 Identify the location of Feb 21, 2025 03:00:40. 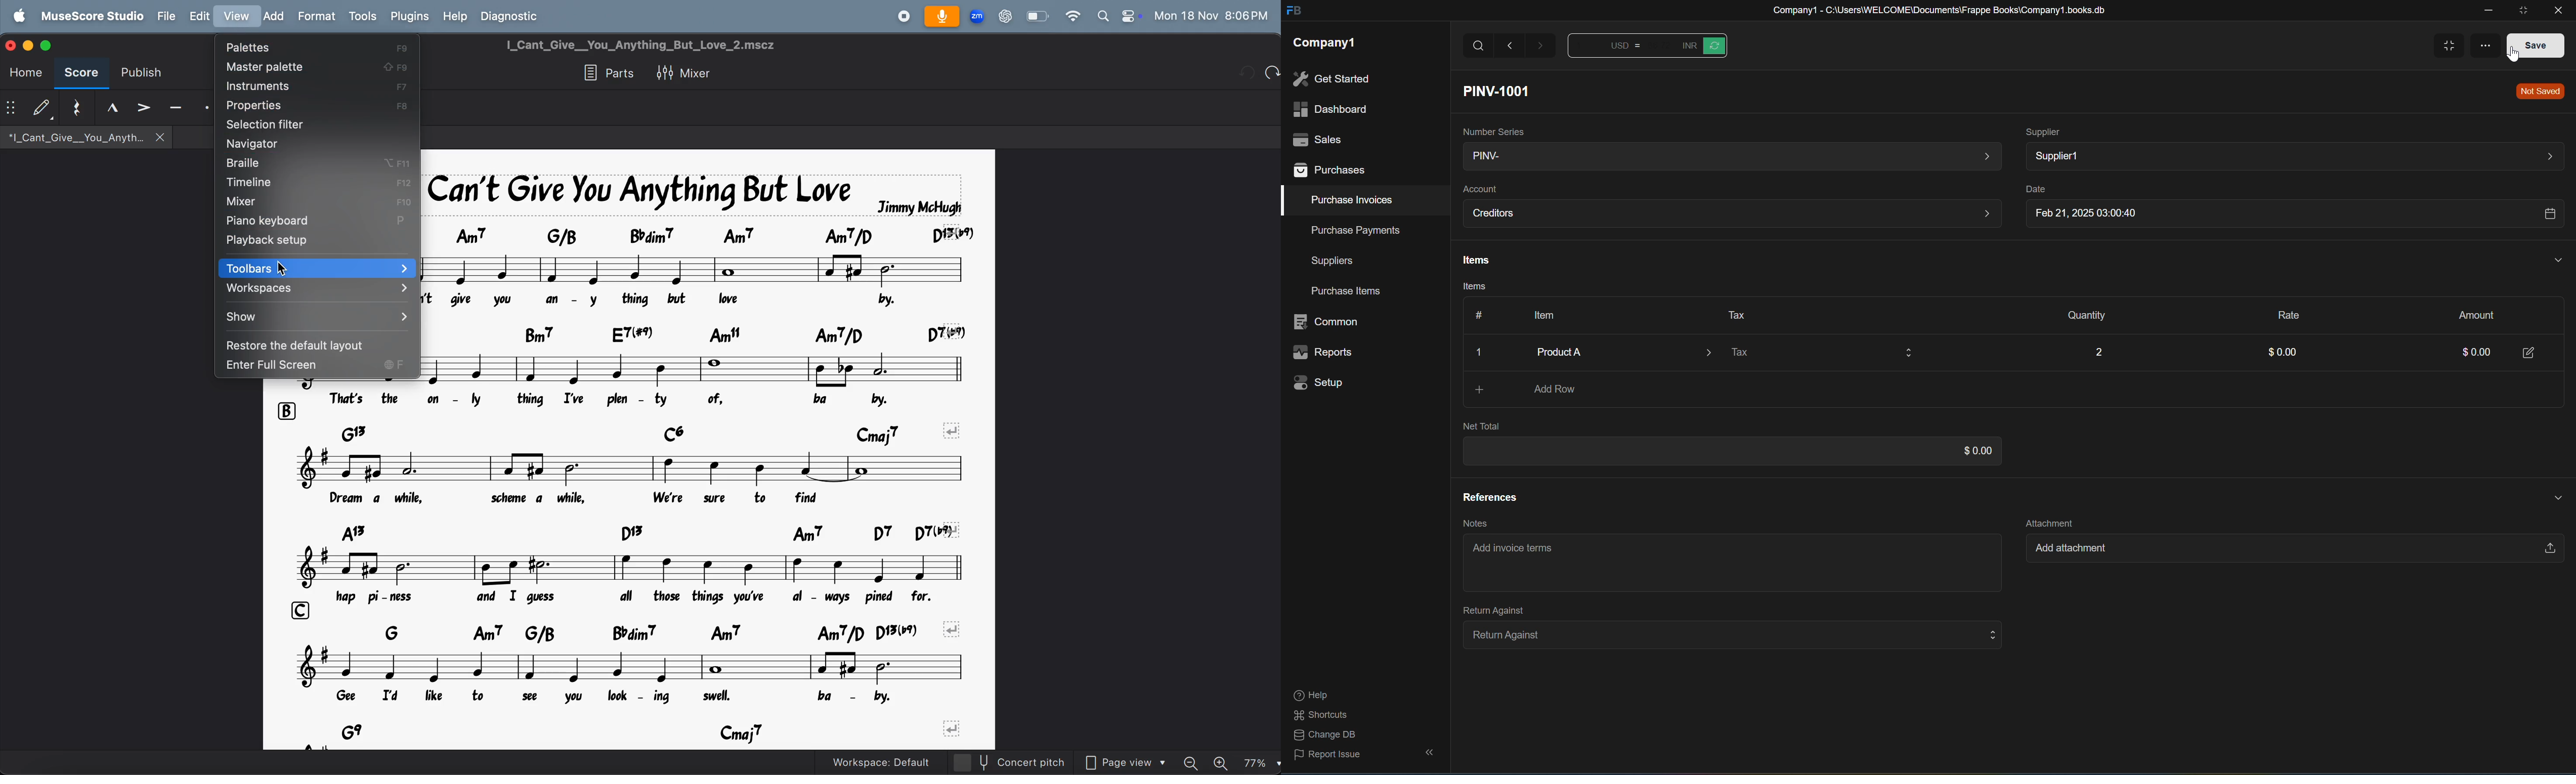
(2292, 215).